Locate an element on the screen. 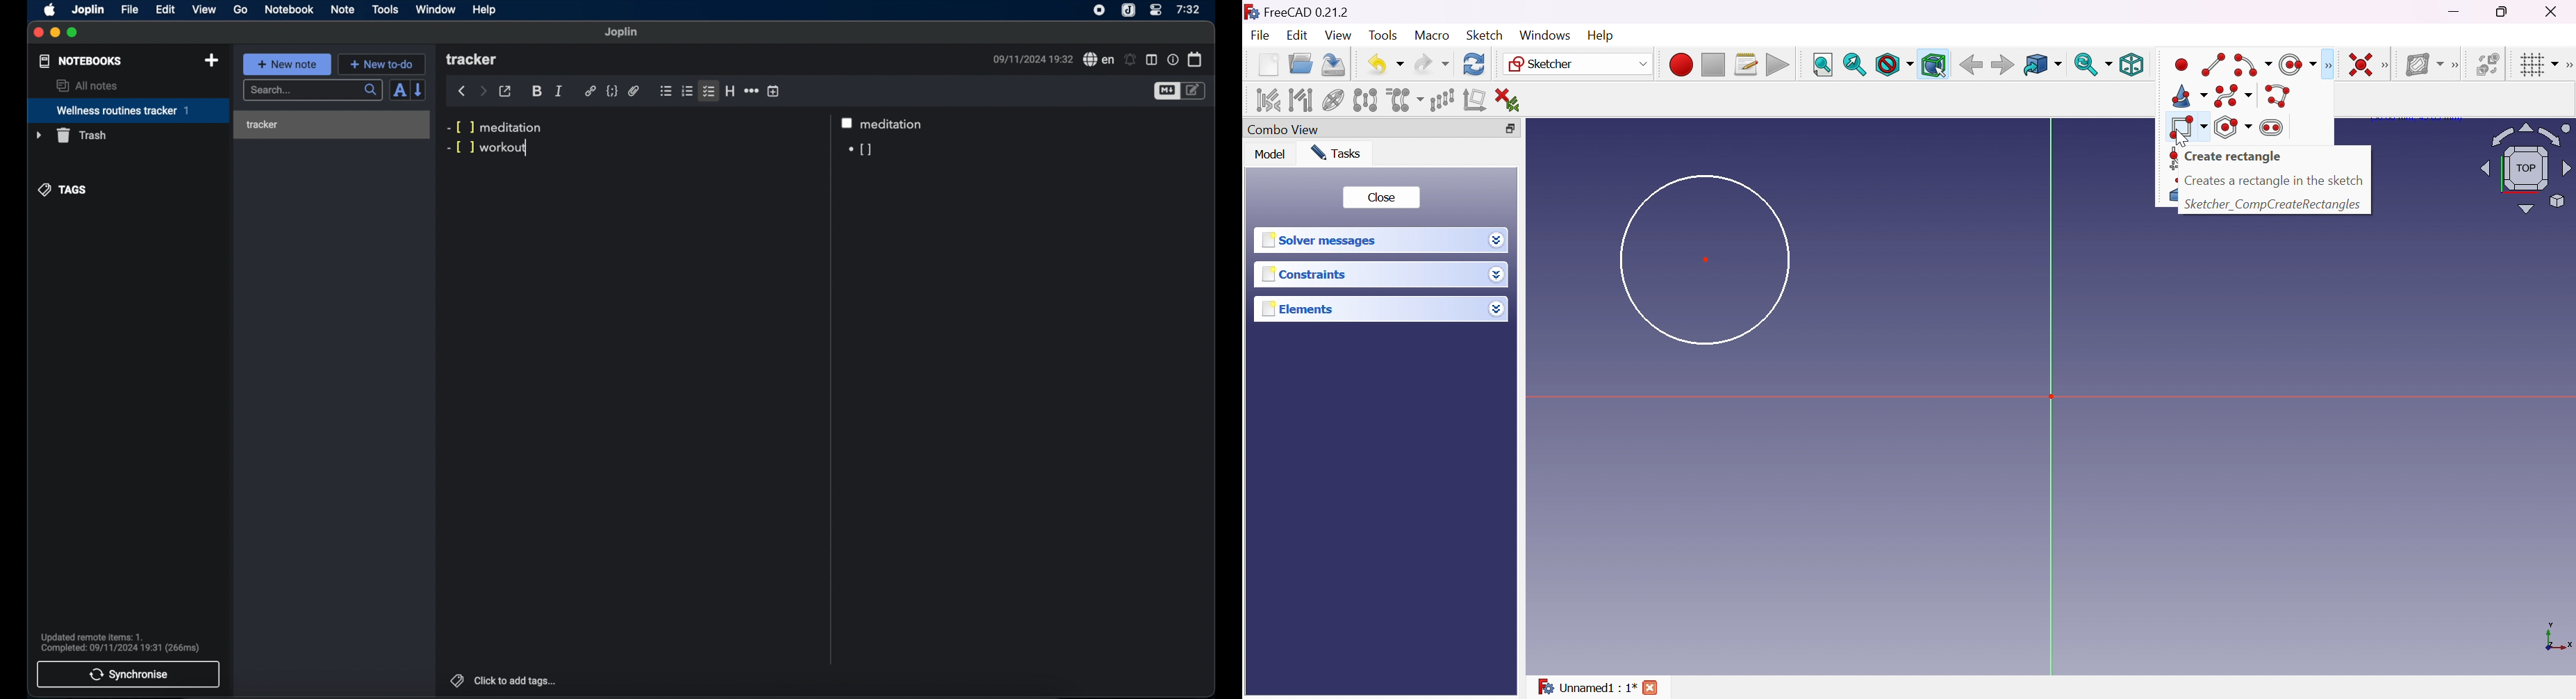  toggle editor layout is located at coordinates (1151, 60).